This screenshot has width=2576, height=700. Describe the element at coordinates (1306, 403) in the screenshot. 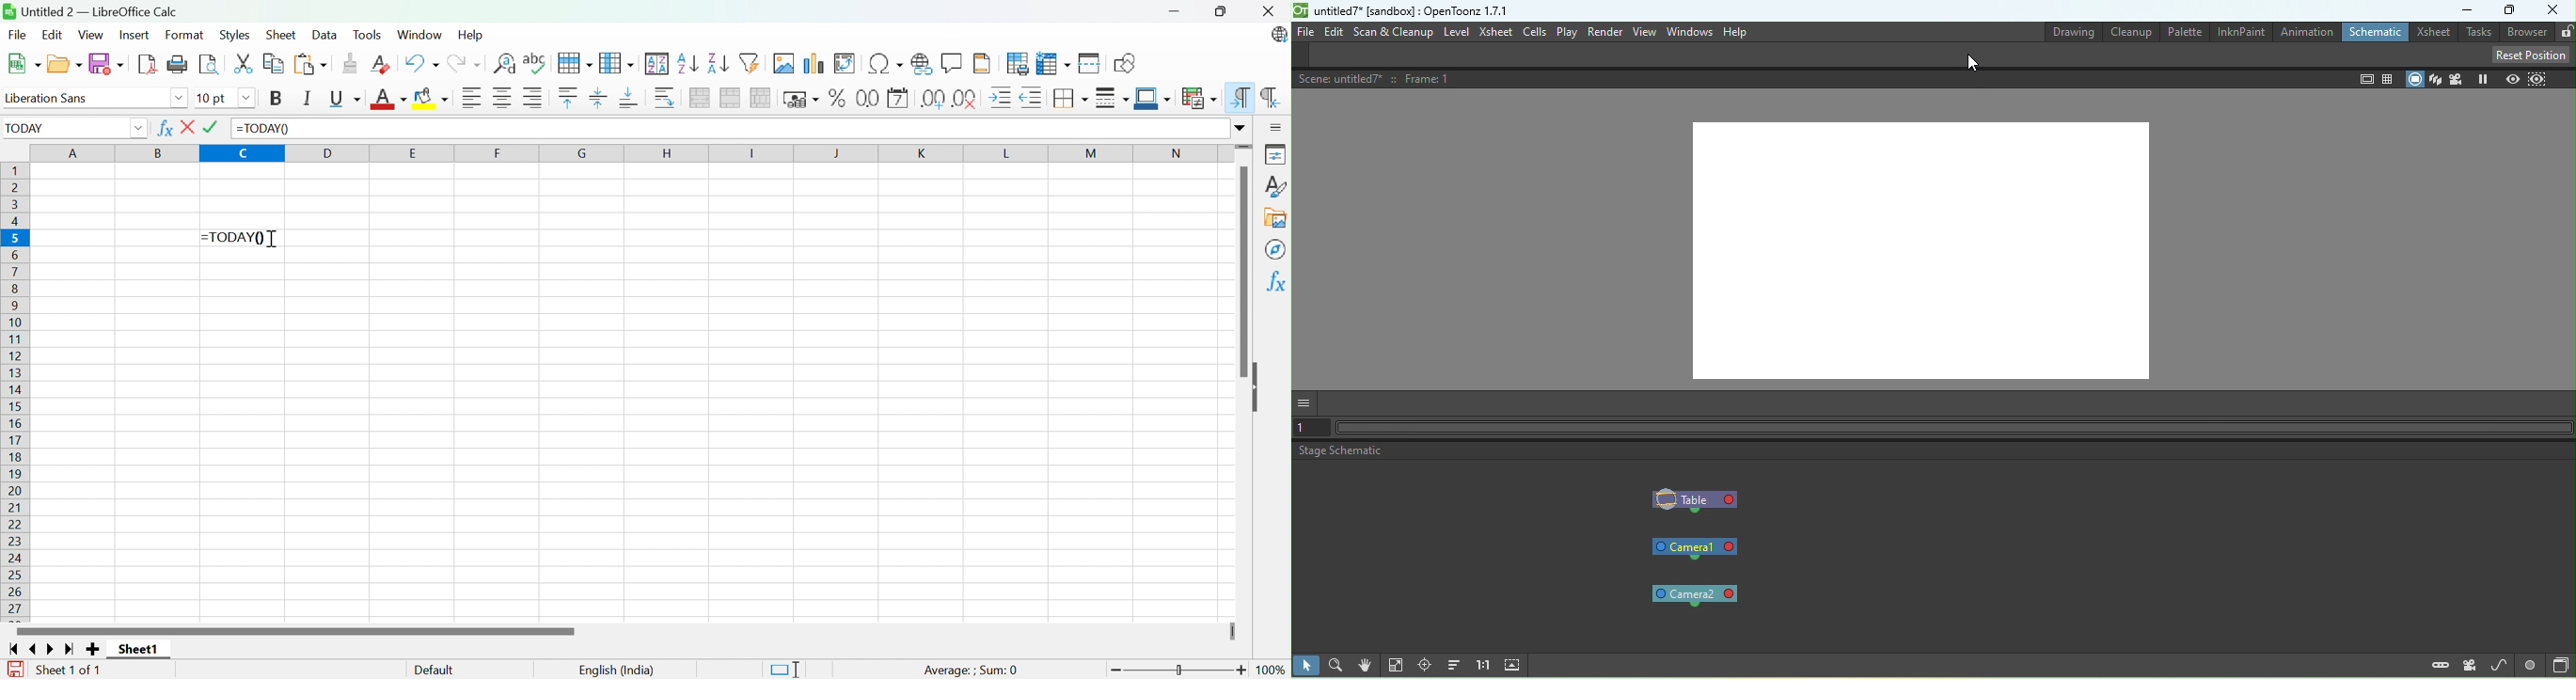

I see `GUI show/hide` at that location.